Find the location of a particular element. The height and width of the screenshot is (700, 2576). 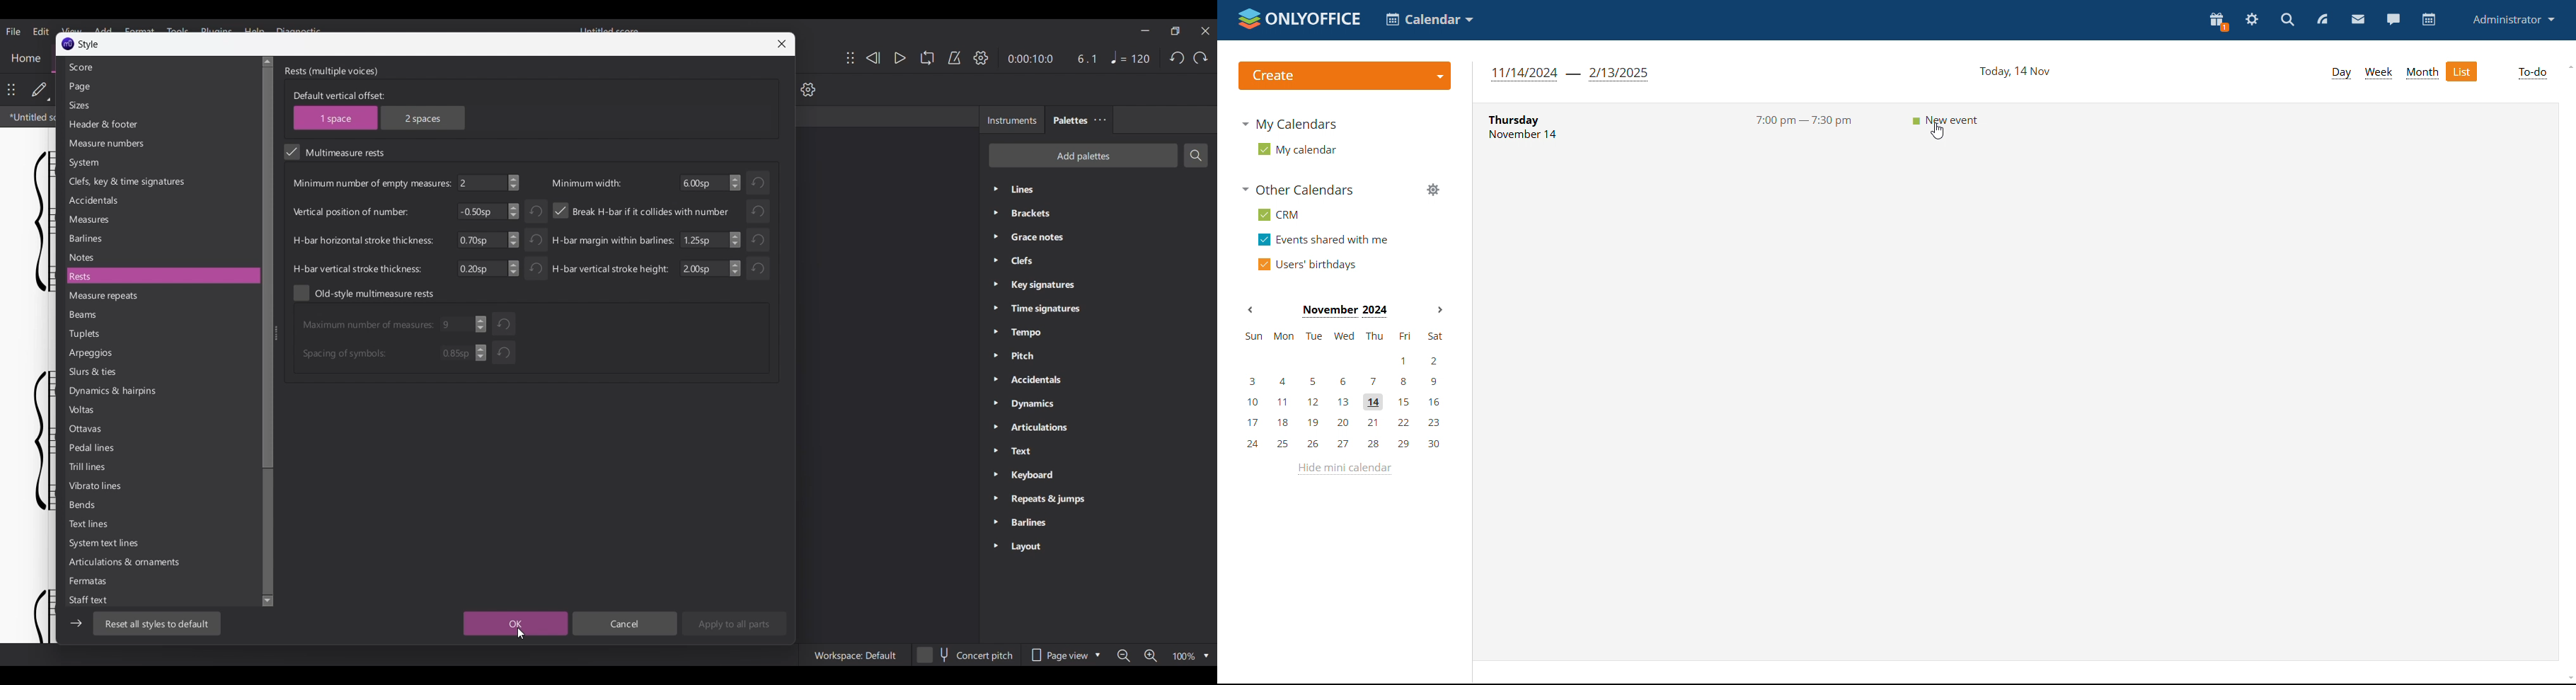

Increase/Decrease respective inputs is located at coordinates (480, 339).